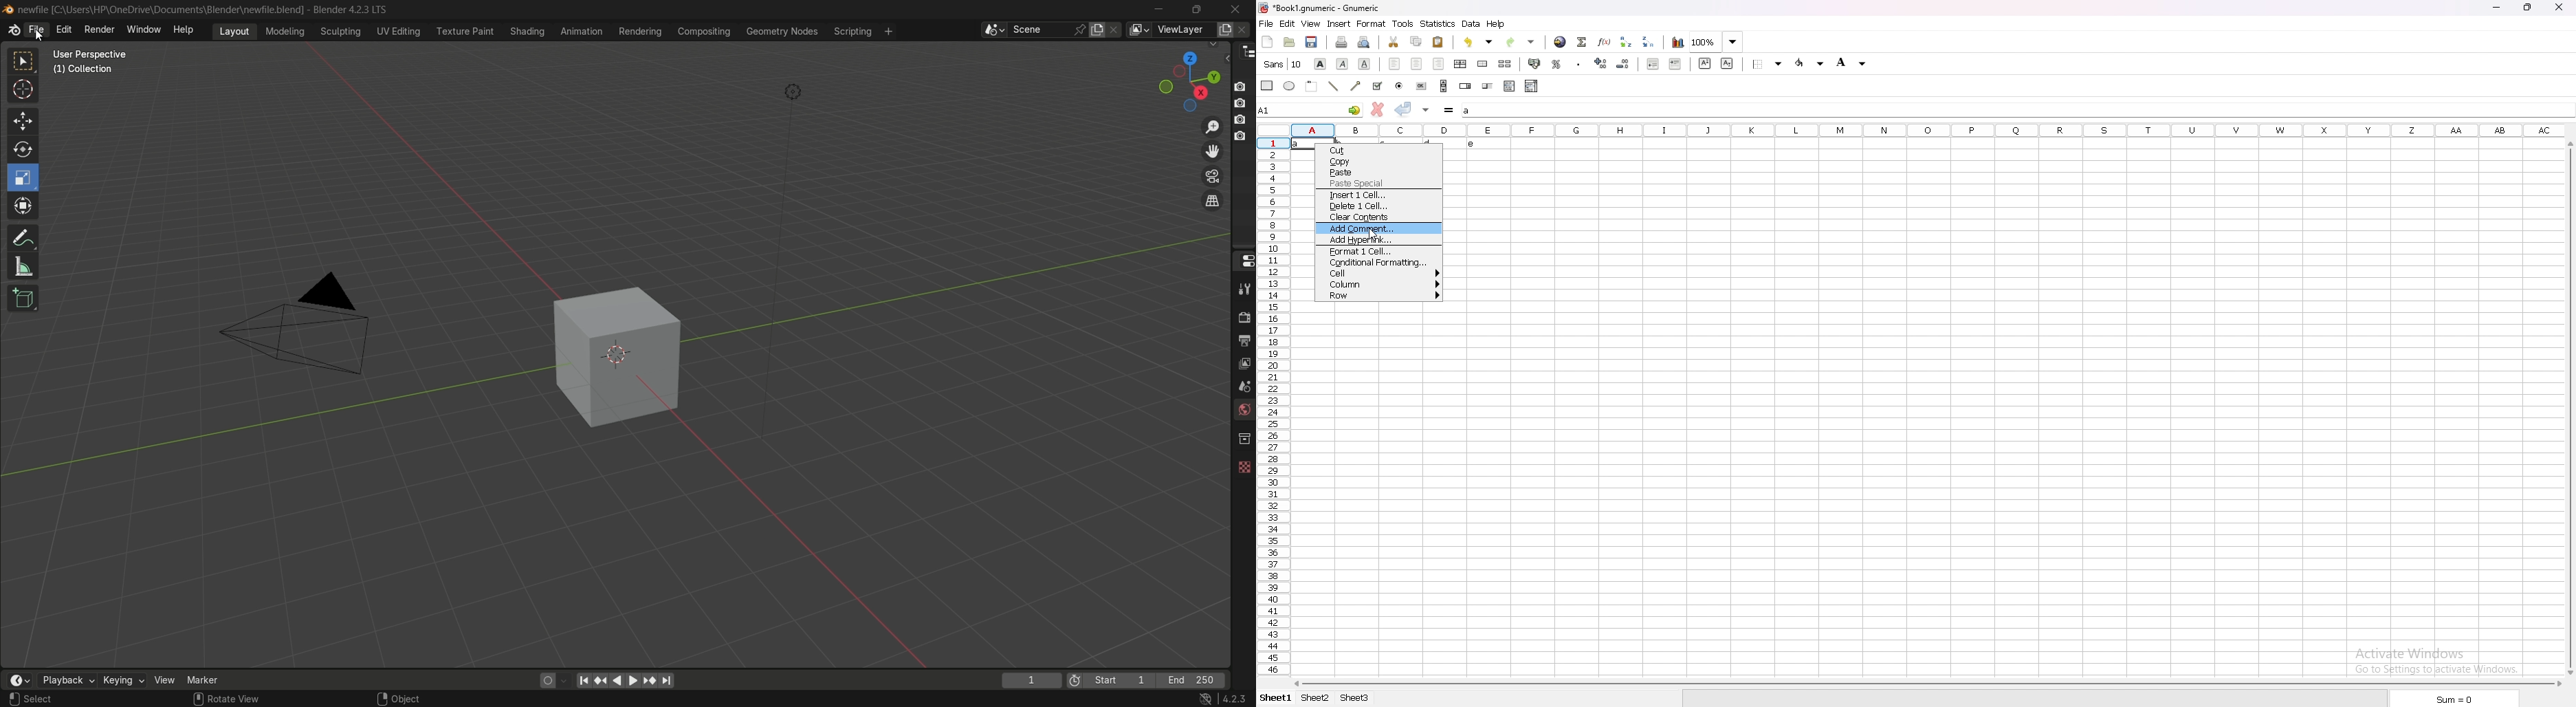  I want to click on subscript, so click(1727, 64).